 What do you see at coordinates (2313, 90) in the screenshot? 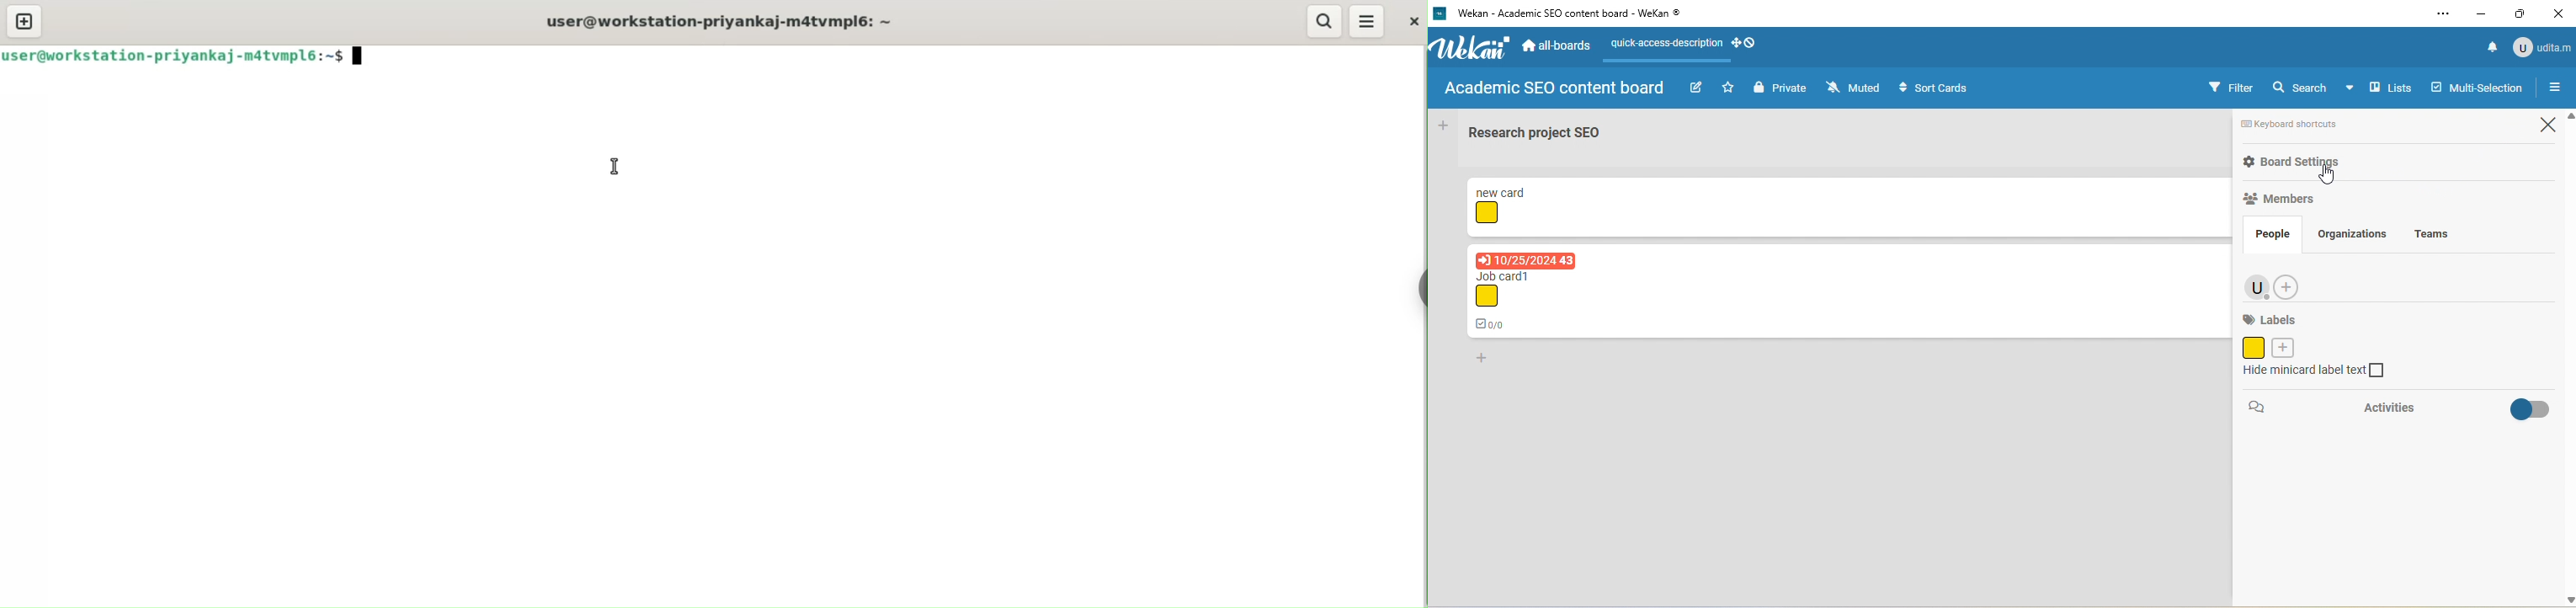
I see `search` at bounding box center [2313, 90].